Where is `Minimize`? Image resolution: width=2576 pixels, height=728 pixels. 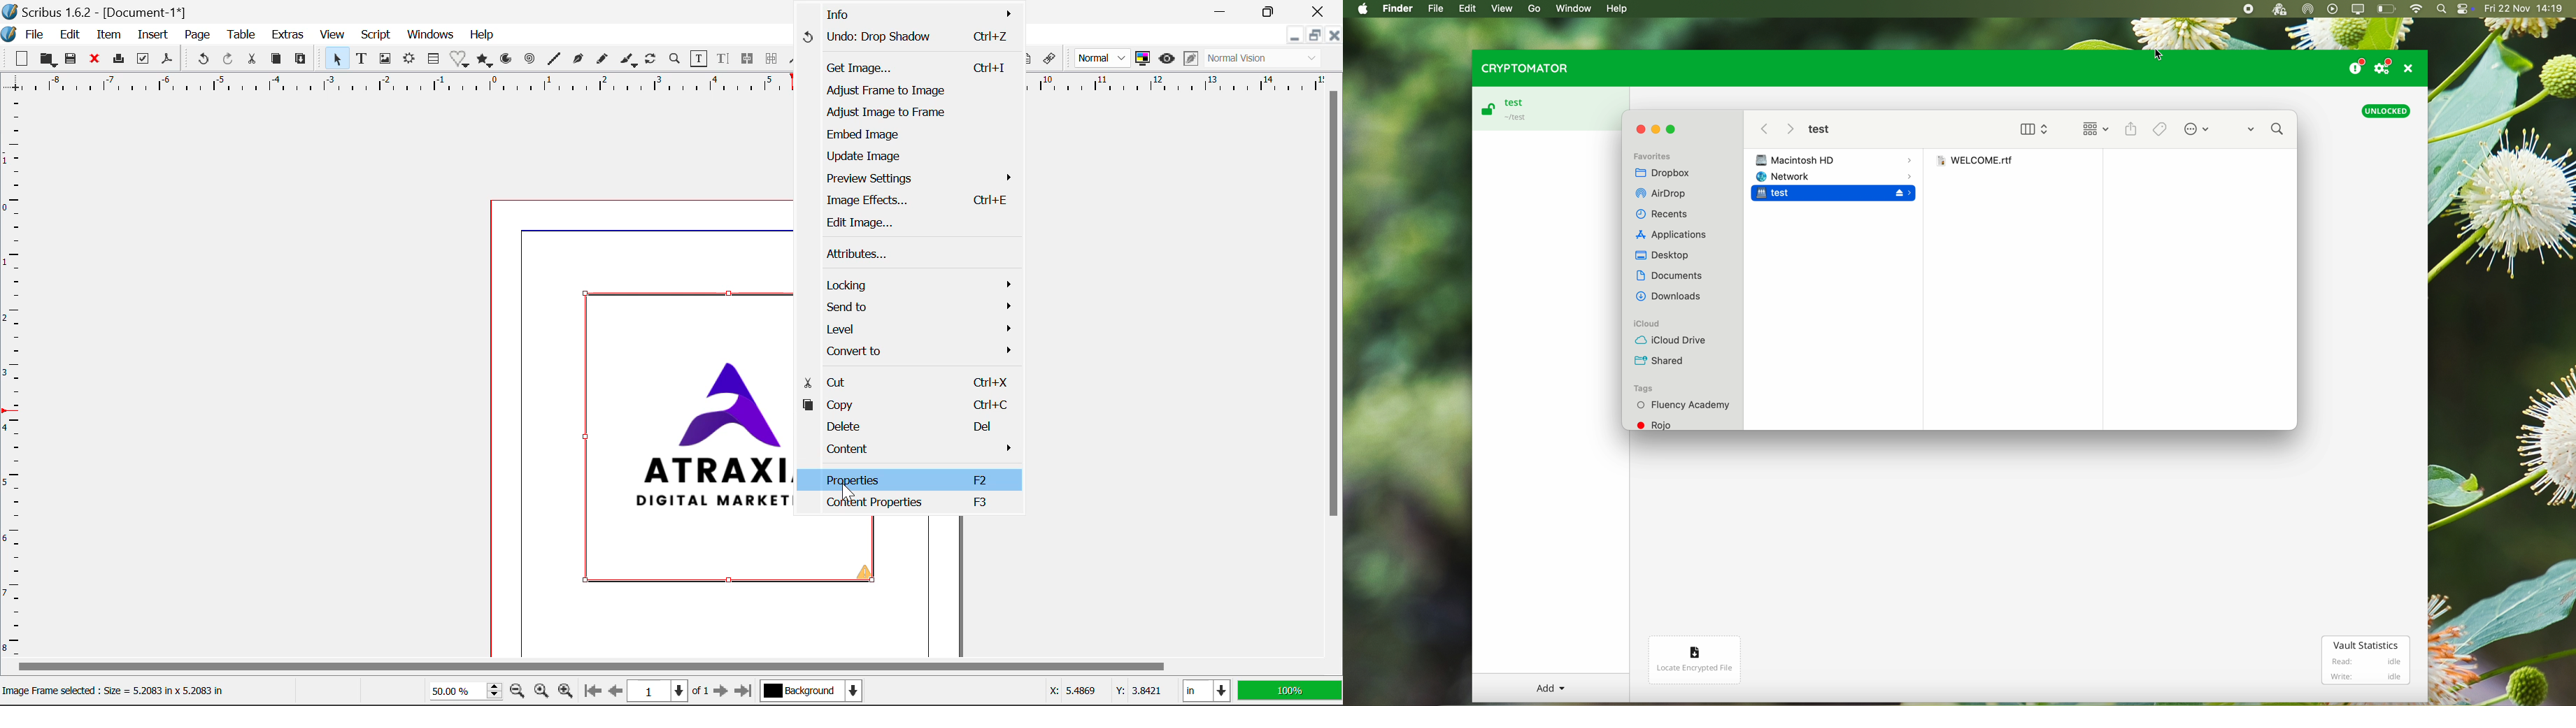
Minimize is located at coordinates (1270, 10).